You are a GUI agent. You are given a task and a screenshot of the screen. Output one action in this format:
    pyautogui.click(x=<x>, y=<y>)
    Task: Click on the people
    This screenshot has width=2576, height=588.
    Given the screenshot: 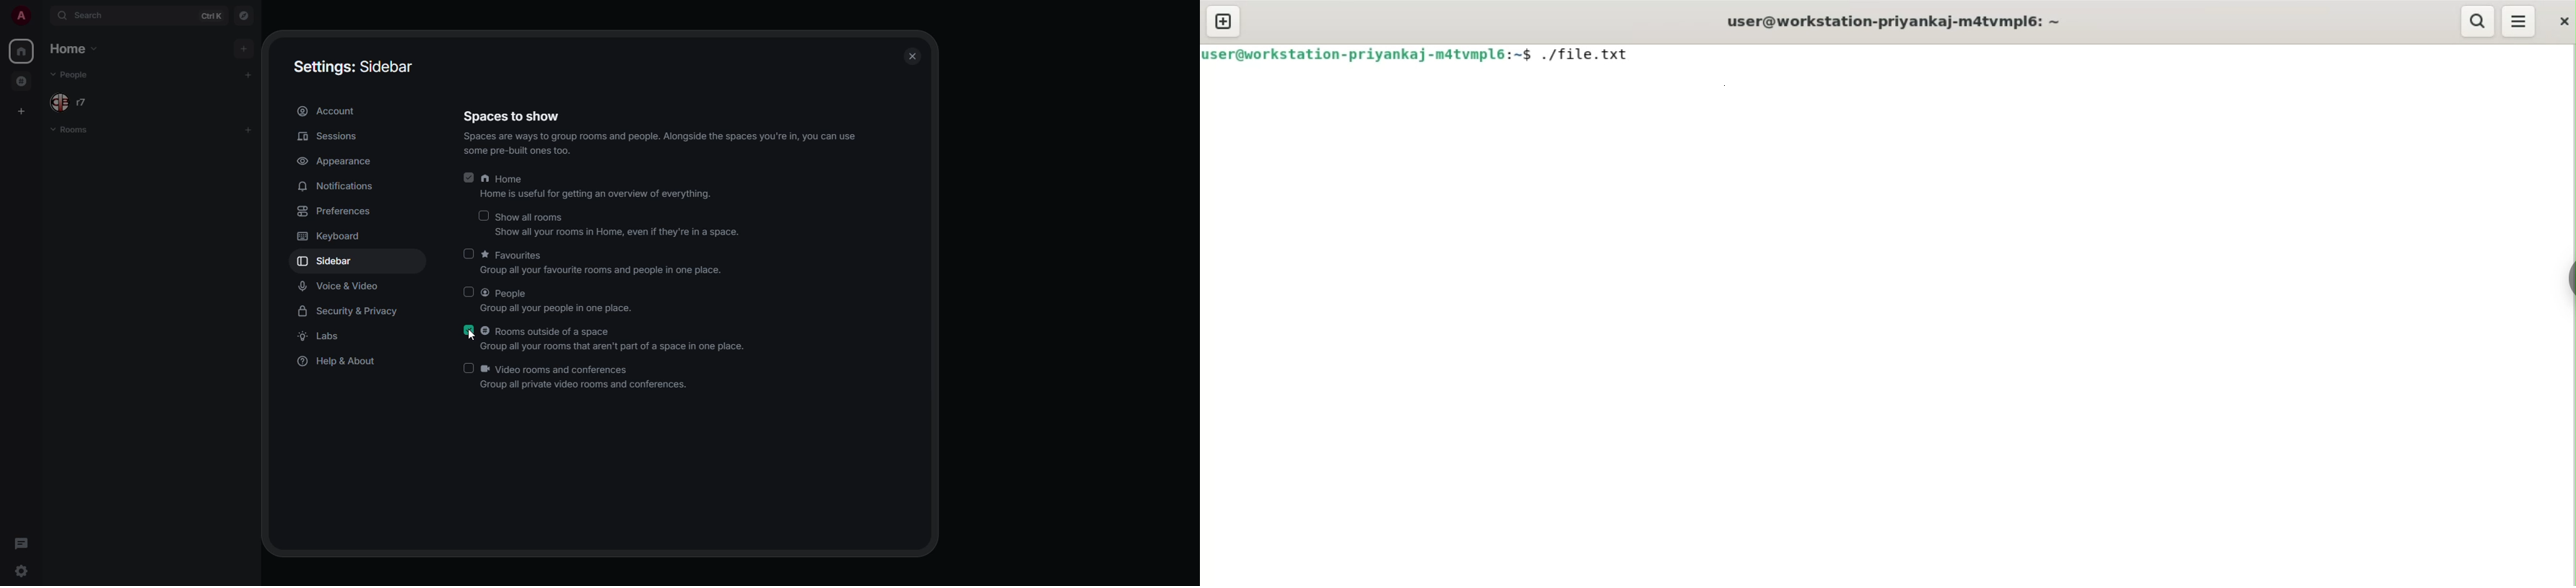 What is the action you would take?
    pyautogui.click(x=72, y=74)
    